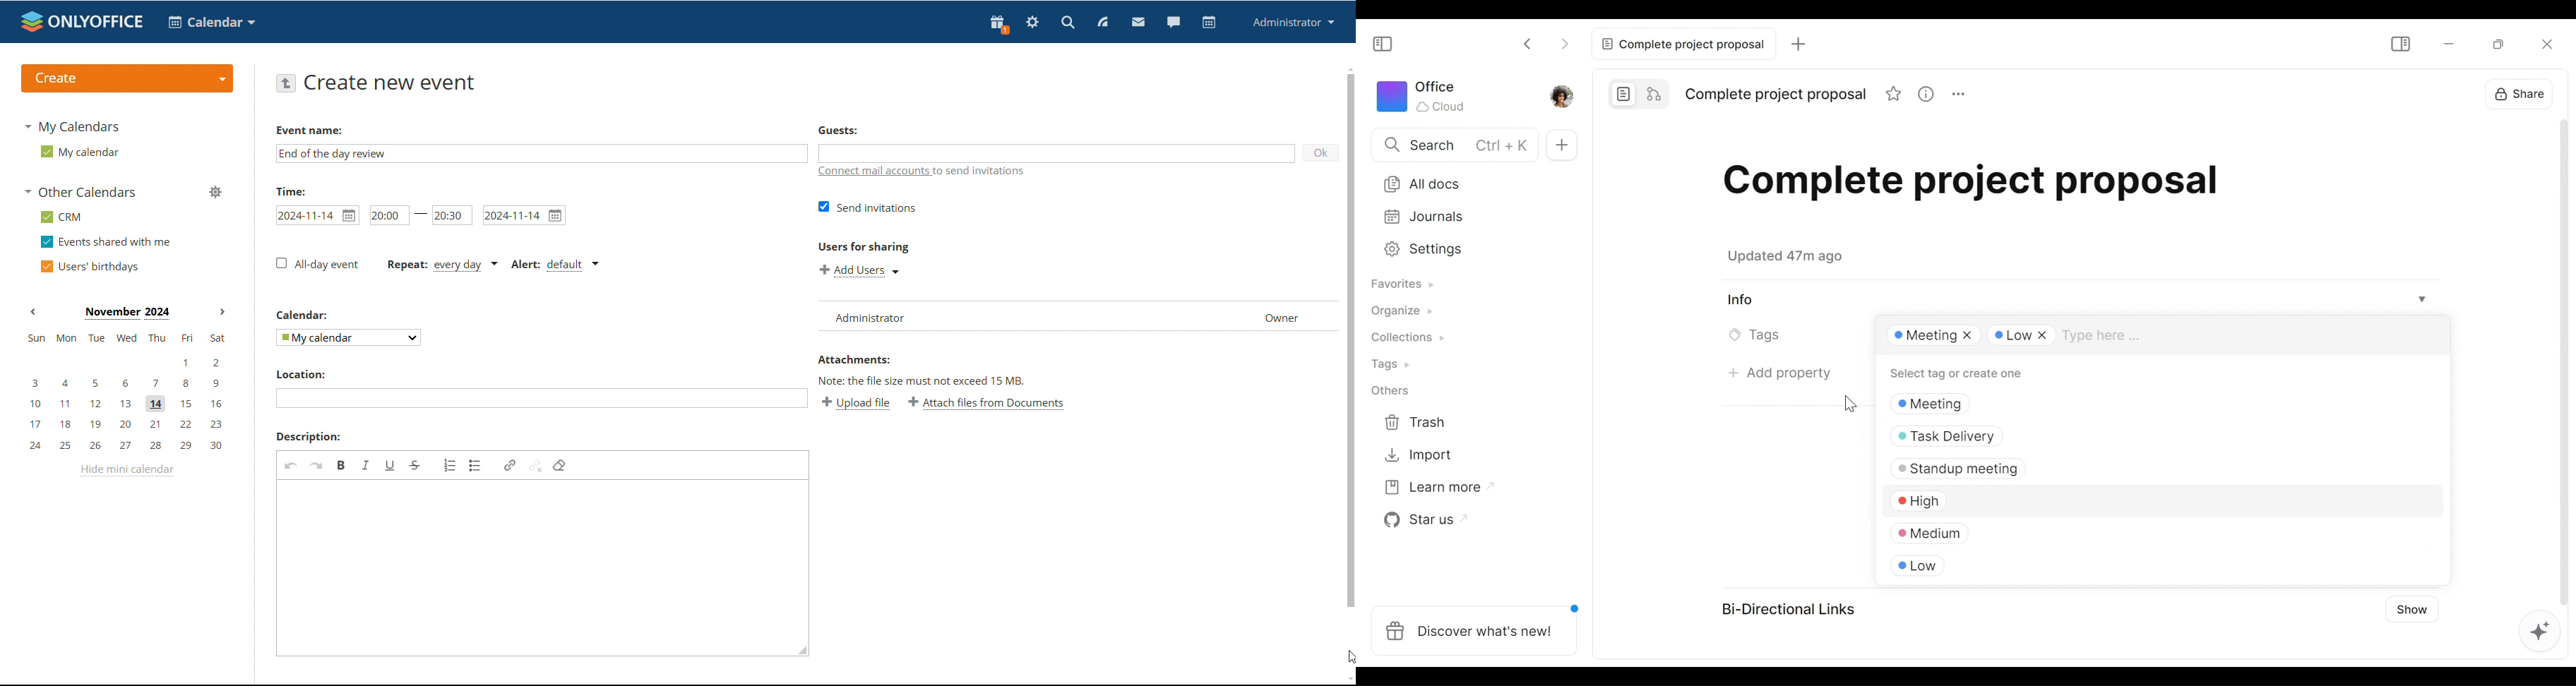 The image size is (2576, 700). I want to click on 24, 25, 26, 27, 28, 29, 30 , so click(130, 446).